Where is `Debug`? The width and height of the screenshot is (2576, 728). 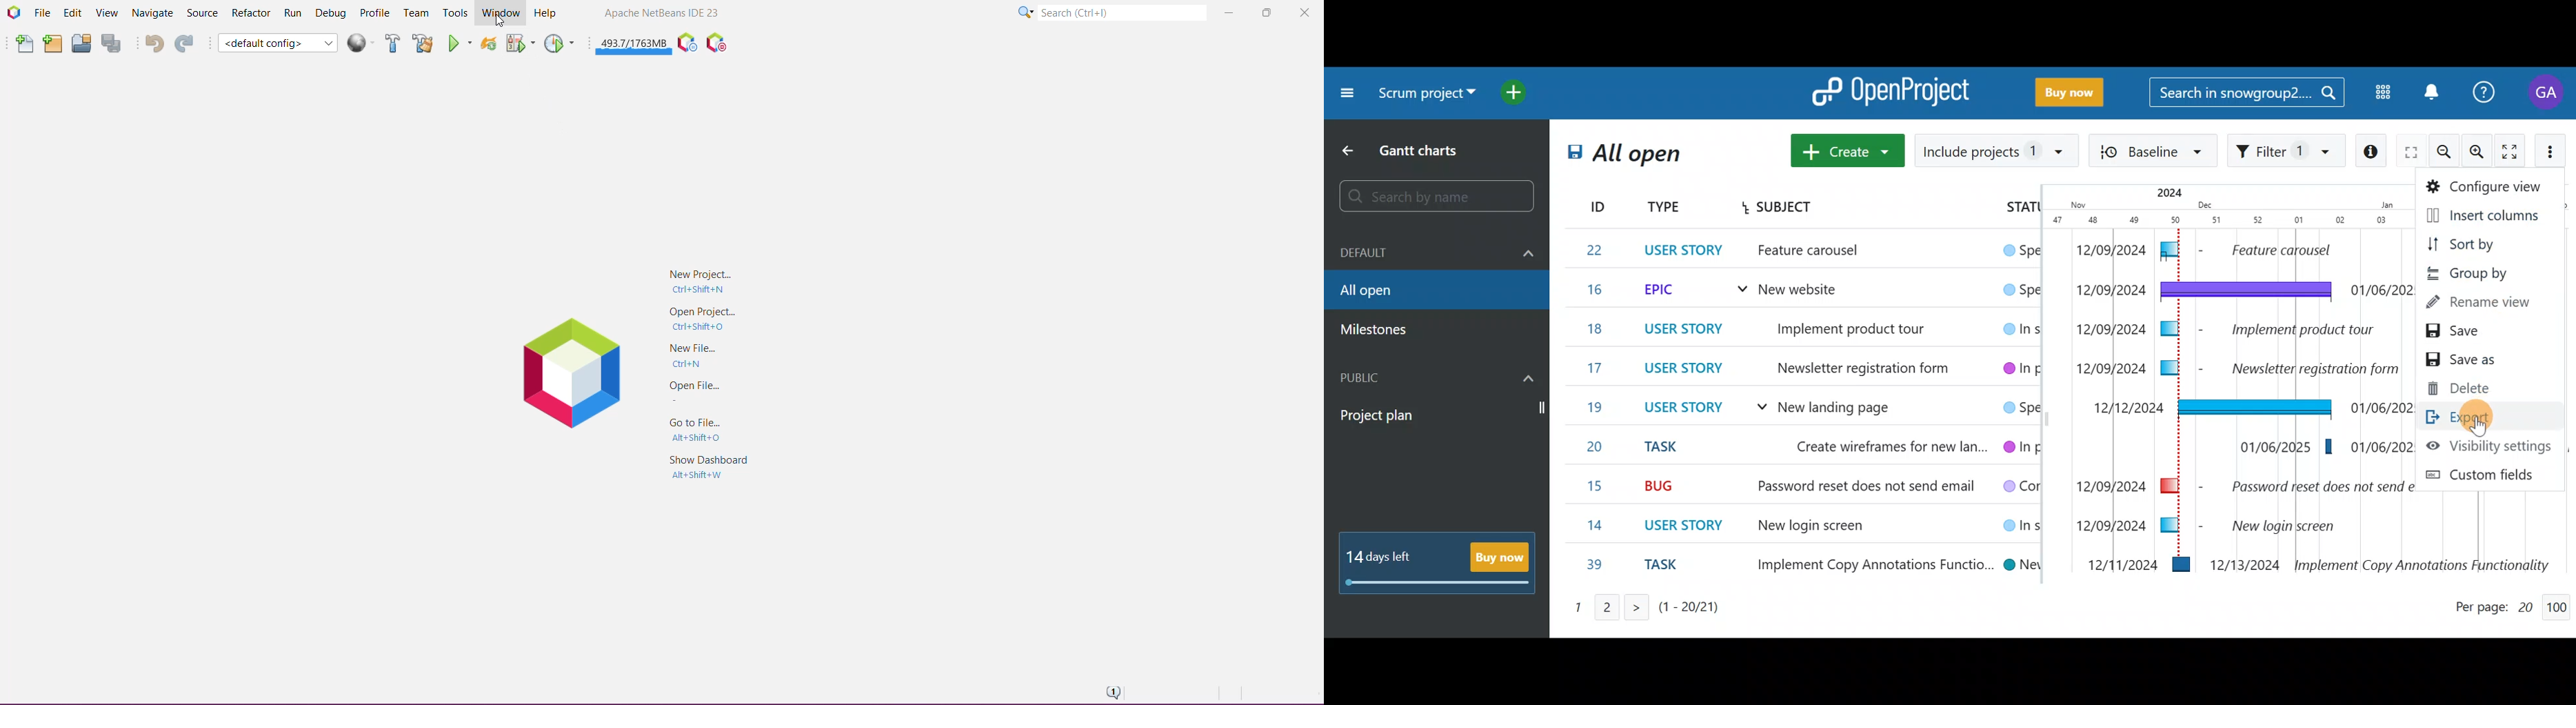
Debug is located at coordinates (331, 12).